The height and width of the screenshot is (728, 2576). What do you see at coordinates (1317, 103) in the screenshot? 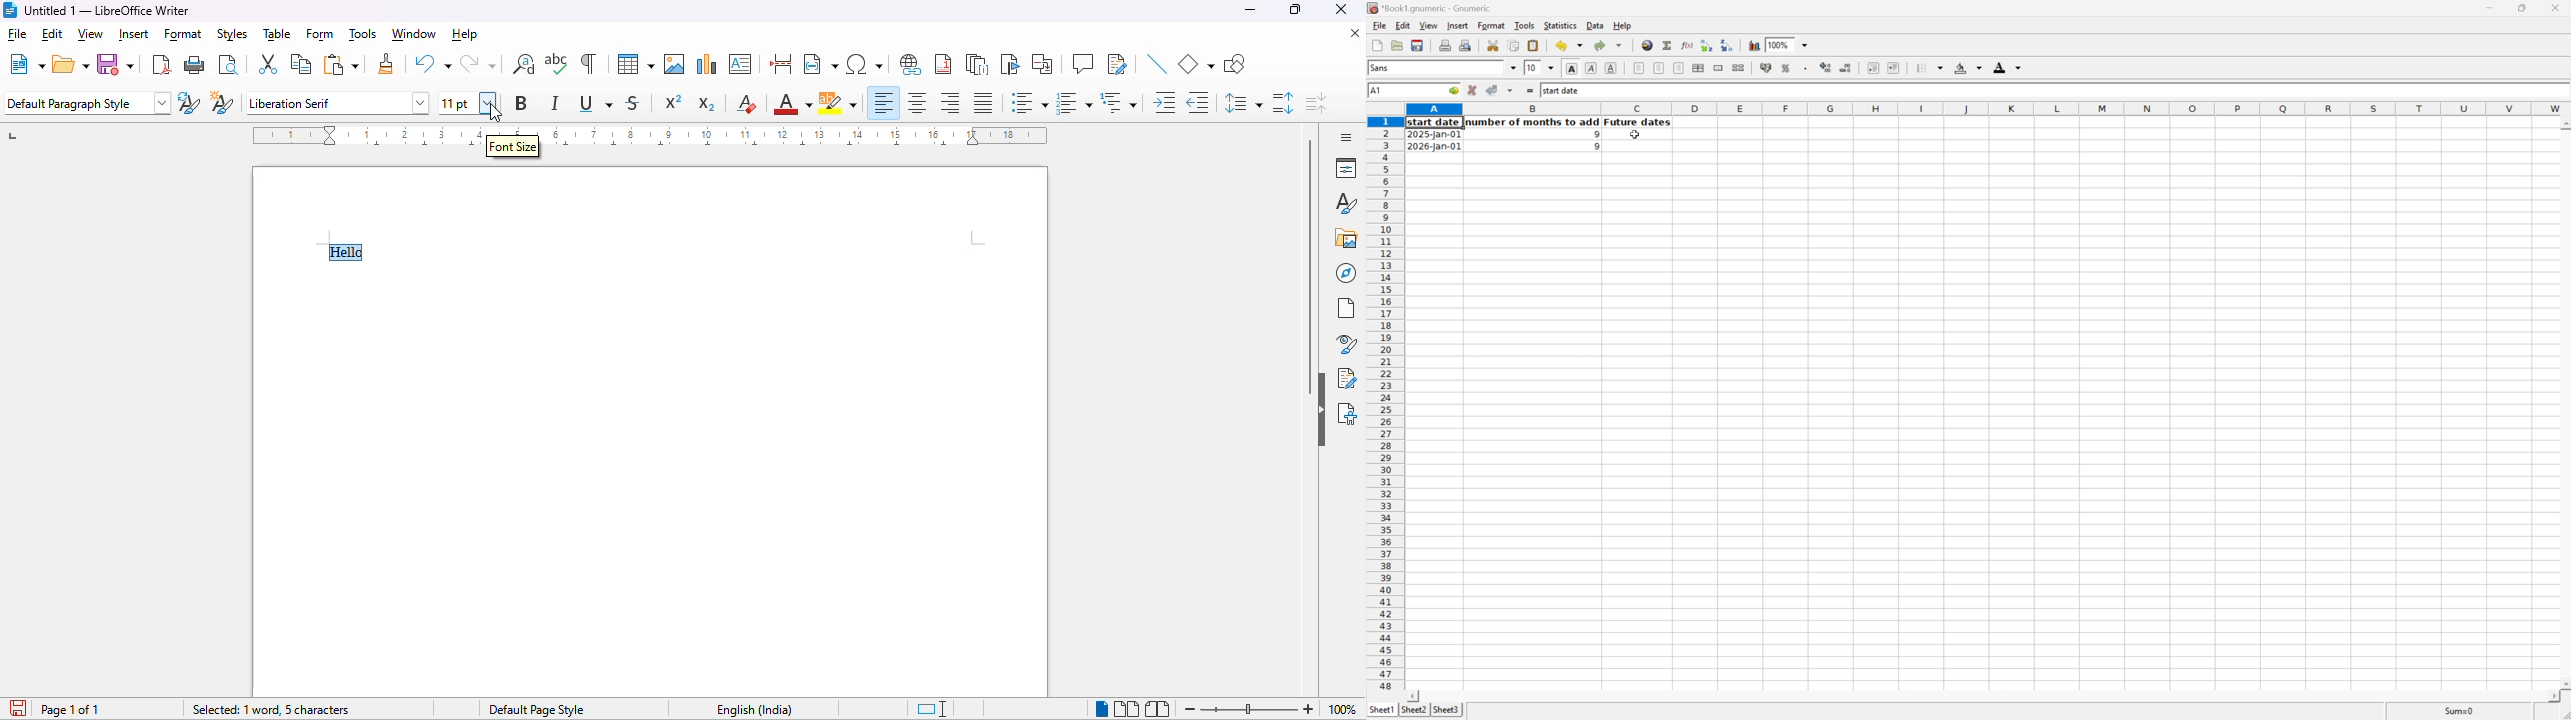
I see `decrease paragraph spacing` at bounding box center [1317, 103].